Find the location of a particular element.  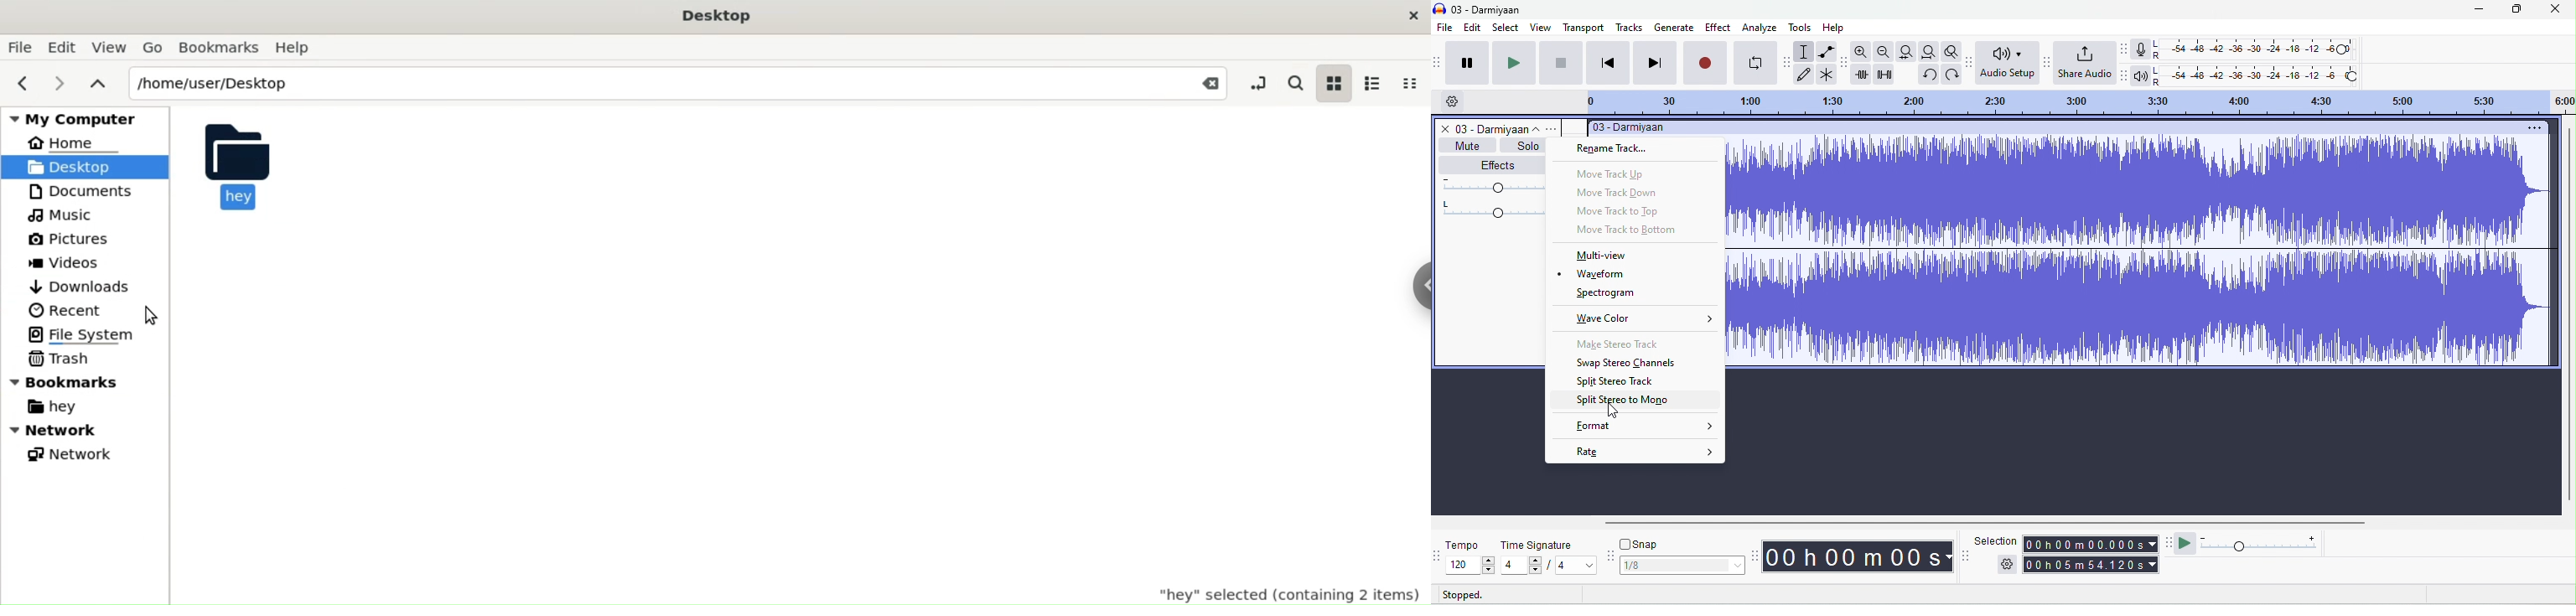

cursor is located at coordinates (155, 314).